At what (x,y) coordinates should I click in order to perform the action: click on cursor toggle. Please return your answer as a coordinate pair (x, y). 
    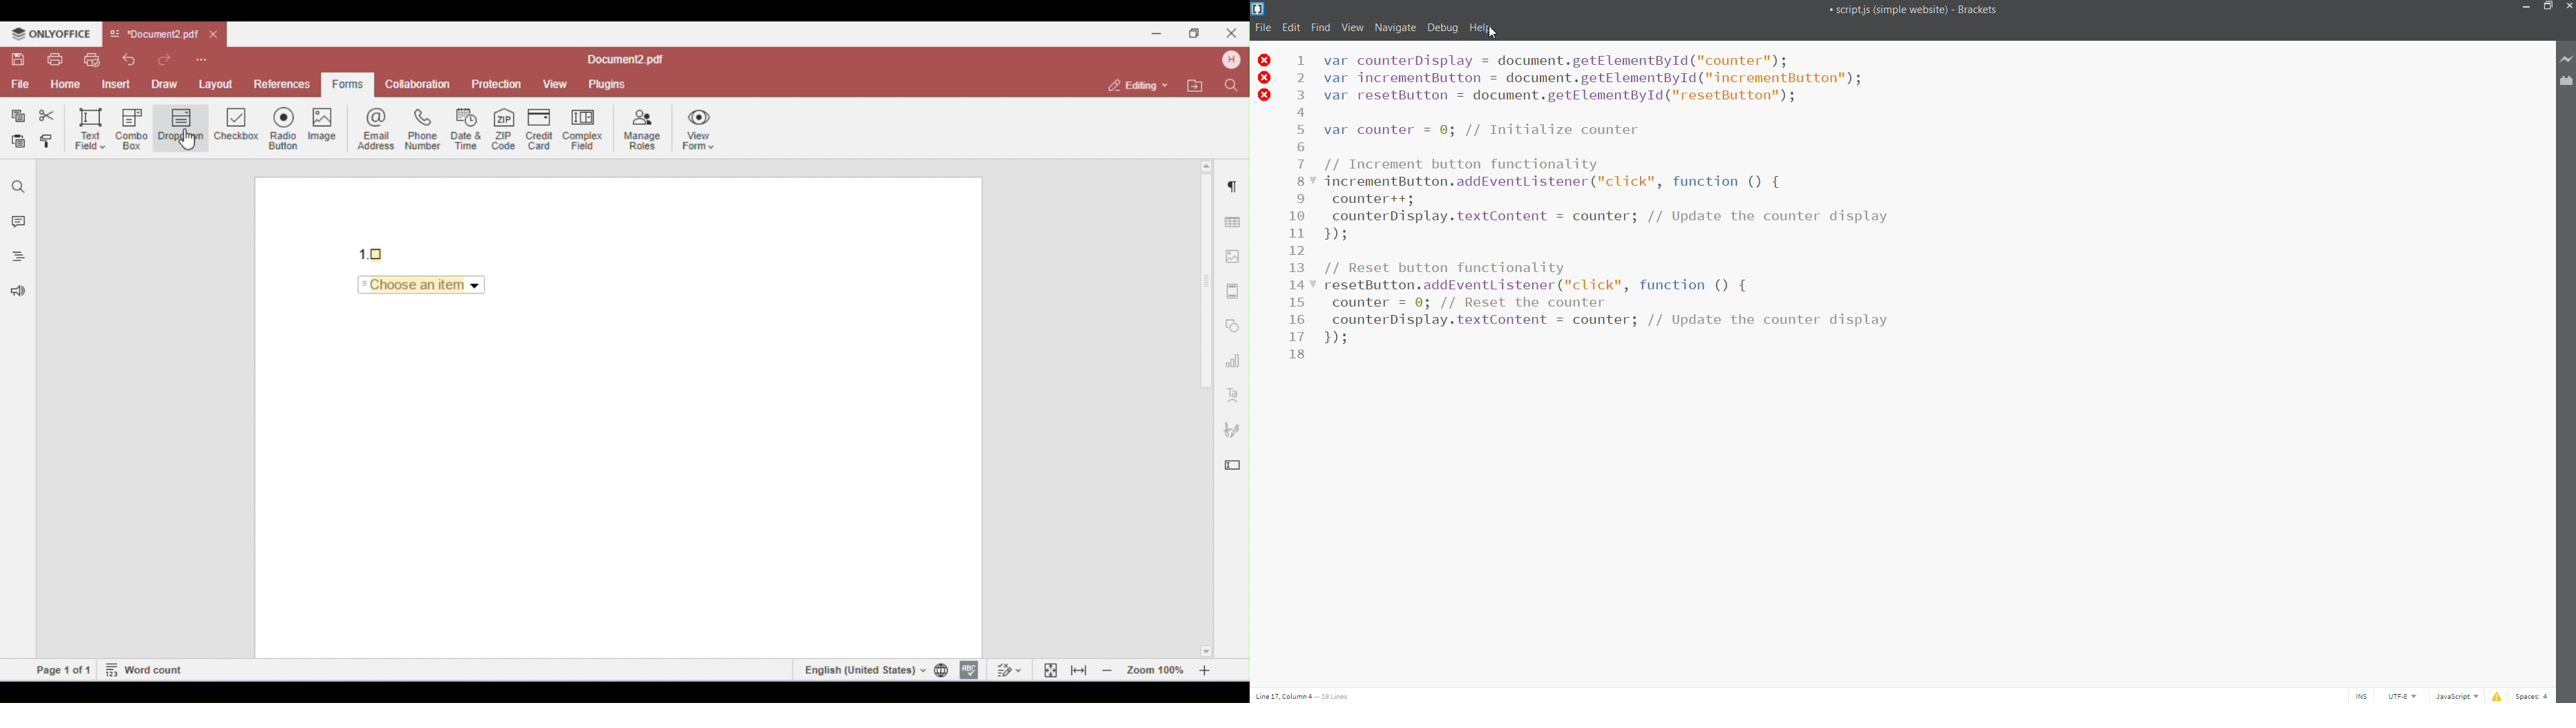
    Looking at the image, I should click on (2359, 695).